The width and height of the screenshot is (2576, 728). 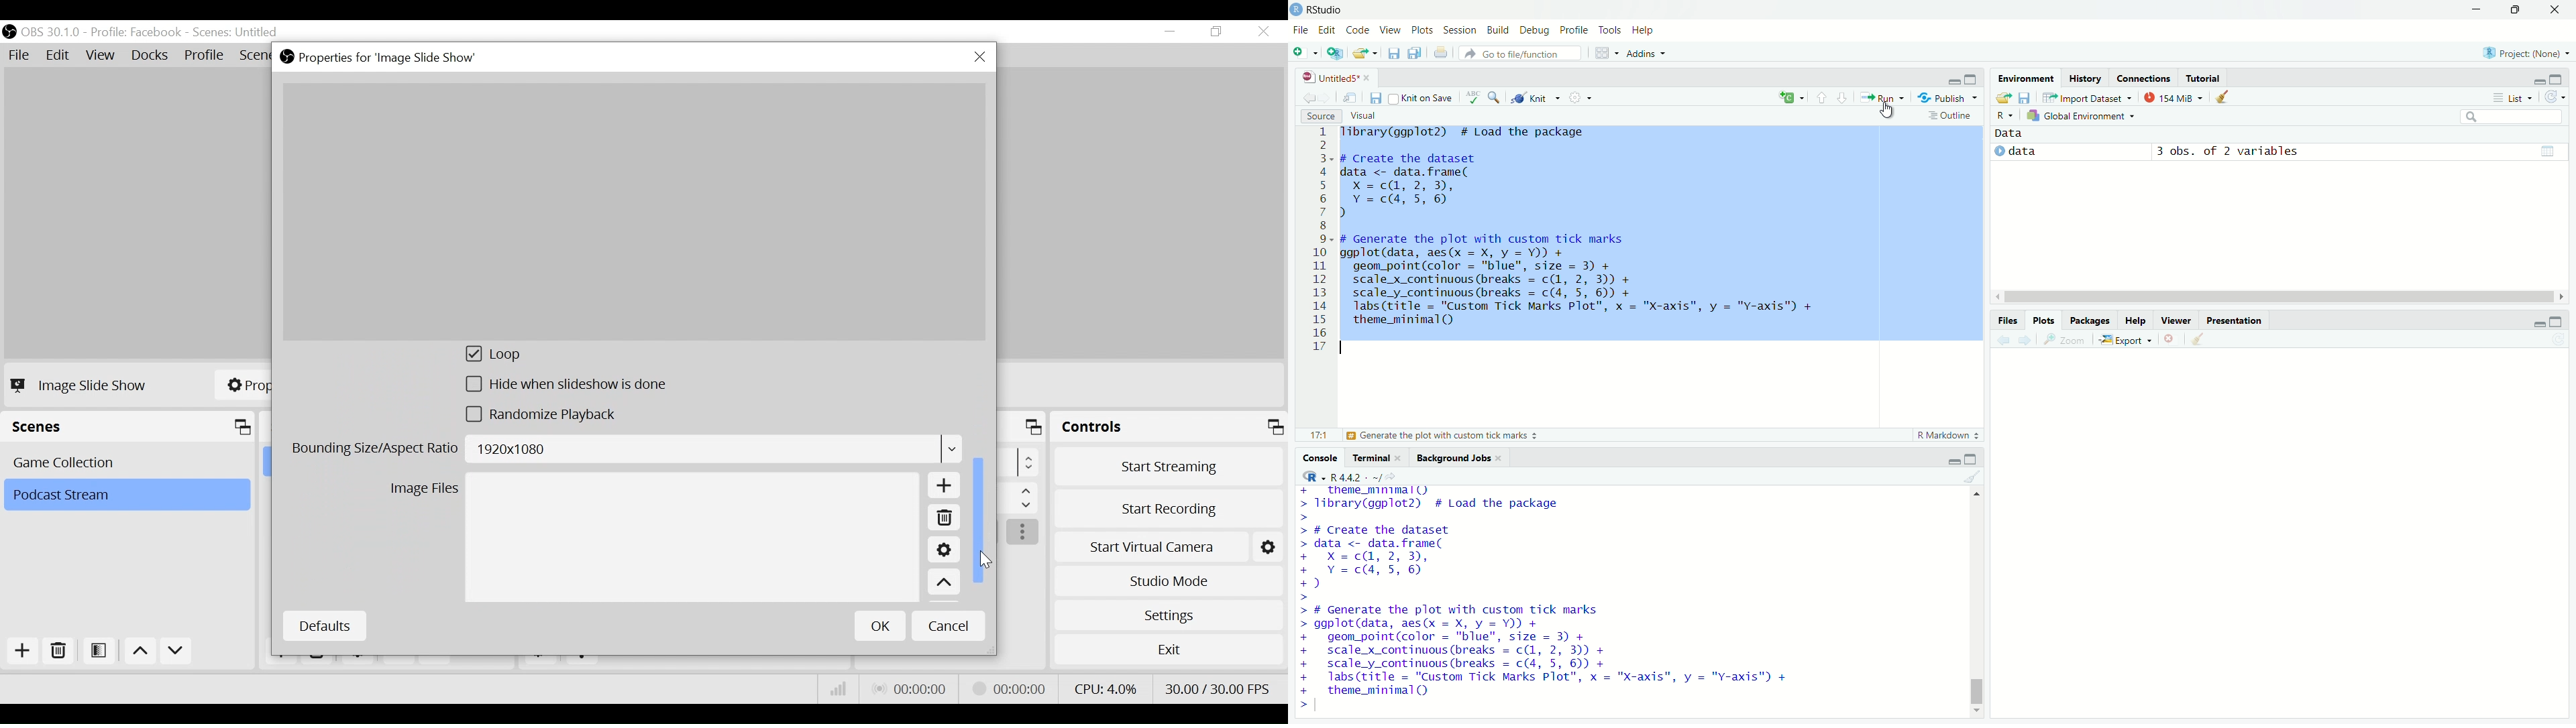 I want to click on scrollbar, so click(x=1976, y=605).